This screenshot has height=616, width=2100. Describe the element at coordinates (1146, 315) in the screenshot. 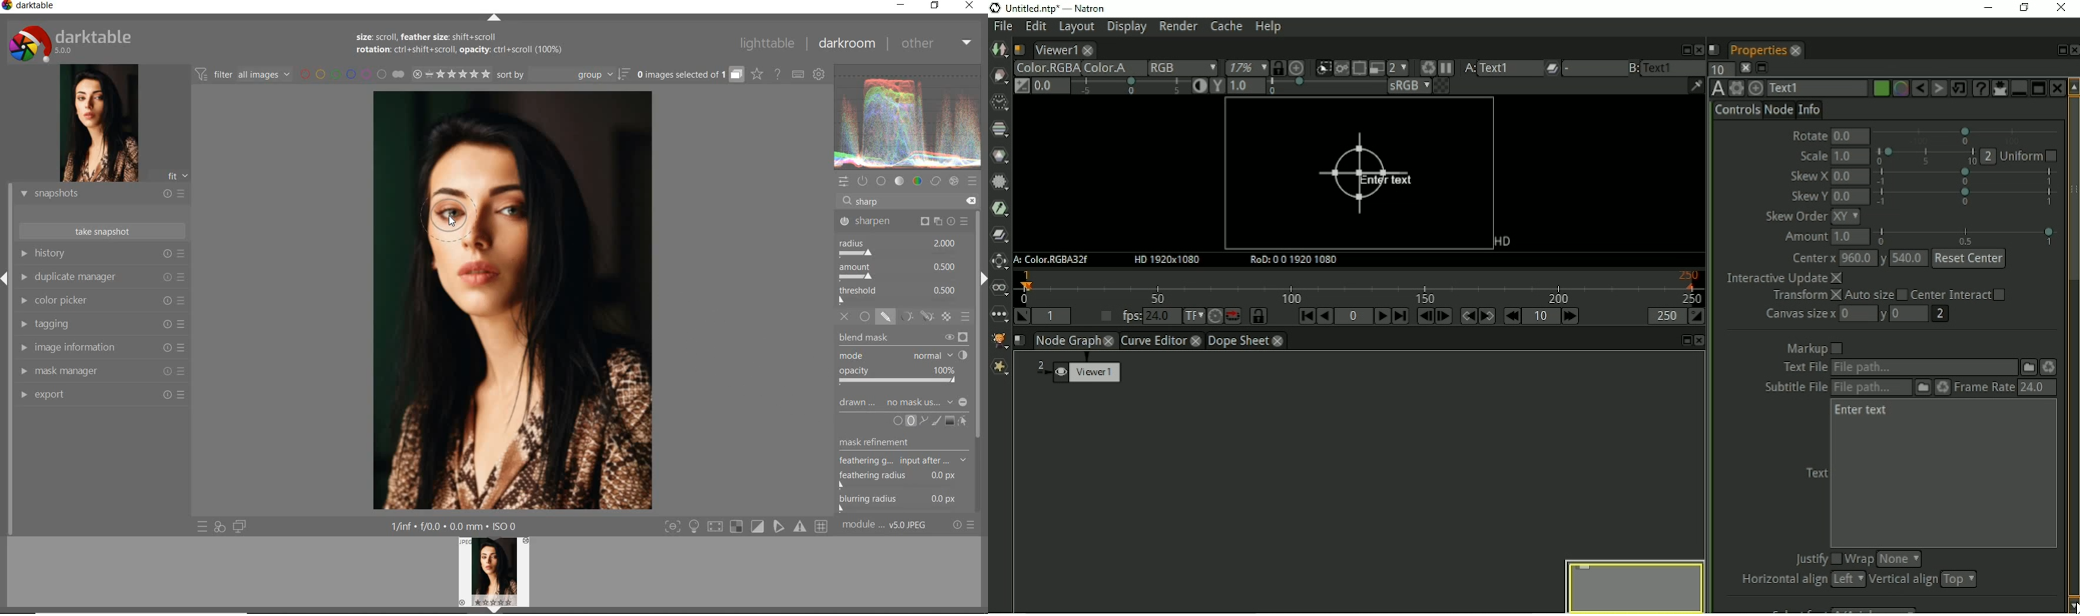

I see `fps` at that location.